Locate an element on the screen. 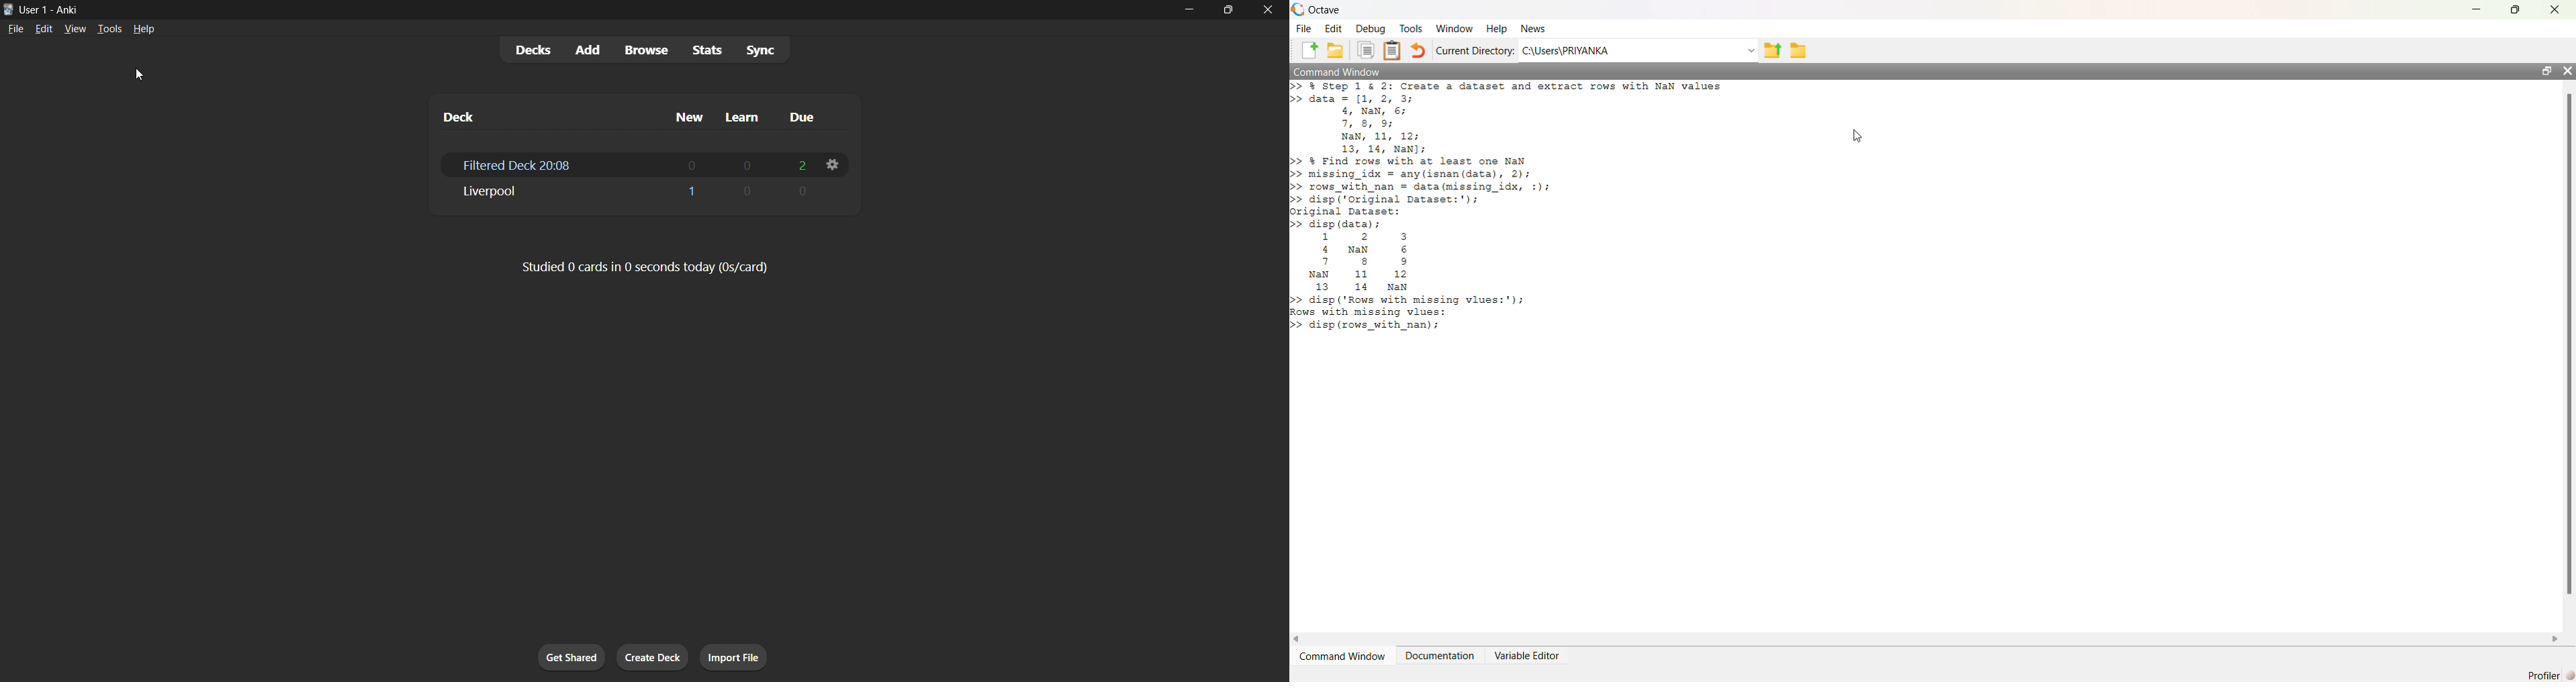 This screenshot has height=700, width=2576. create deck is located at coordinates (650, 656).